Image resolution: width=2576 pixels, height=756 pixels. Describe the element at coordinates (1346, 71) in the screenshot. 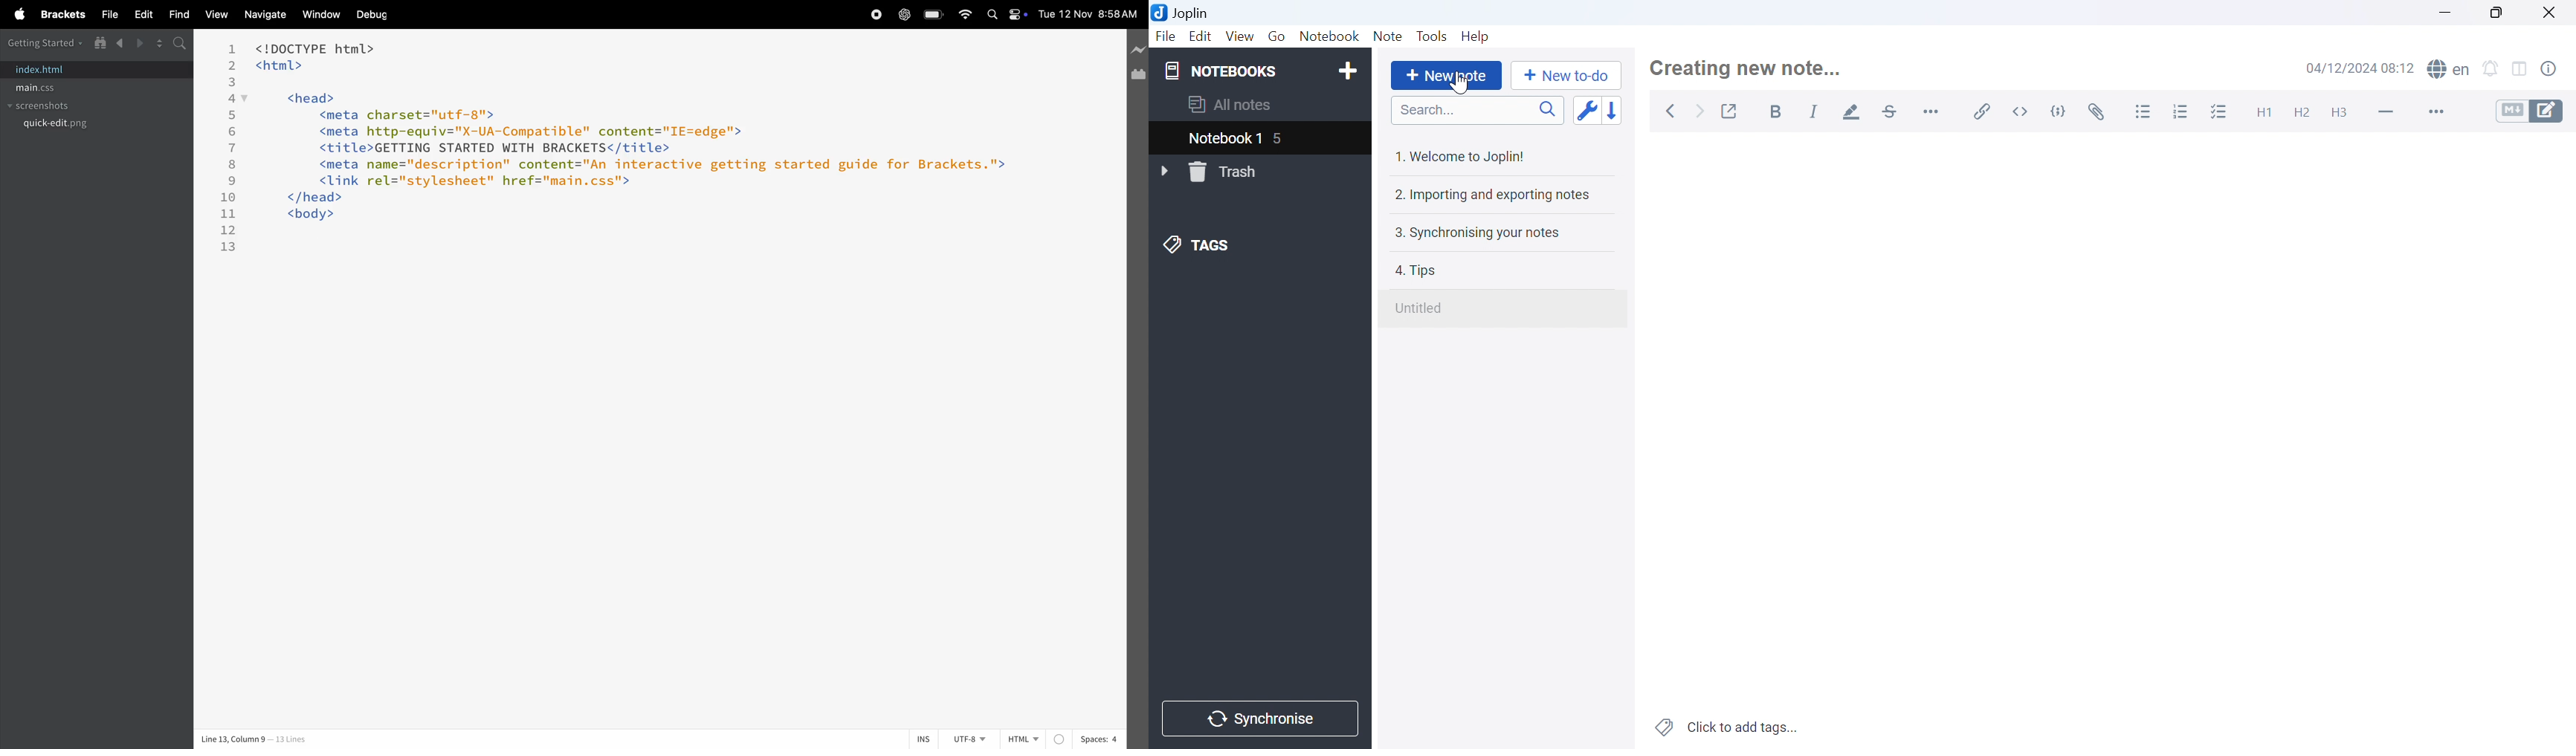

I see `Add notebook` at that location.